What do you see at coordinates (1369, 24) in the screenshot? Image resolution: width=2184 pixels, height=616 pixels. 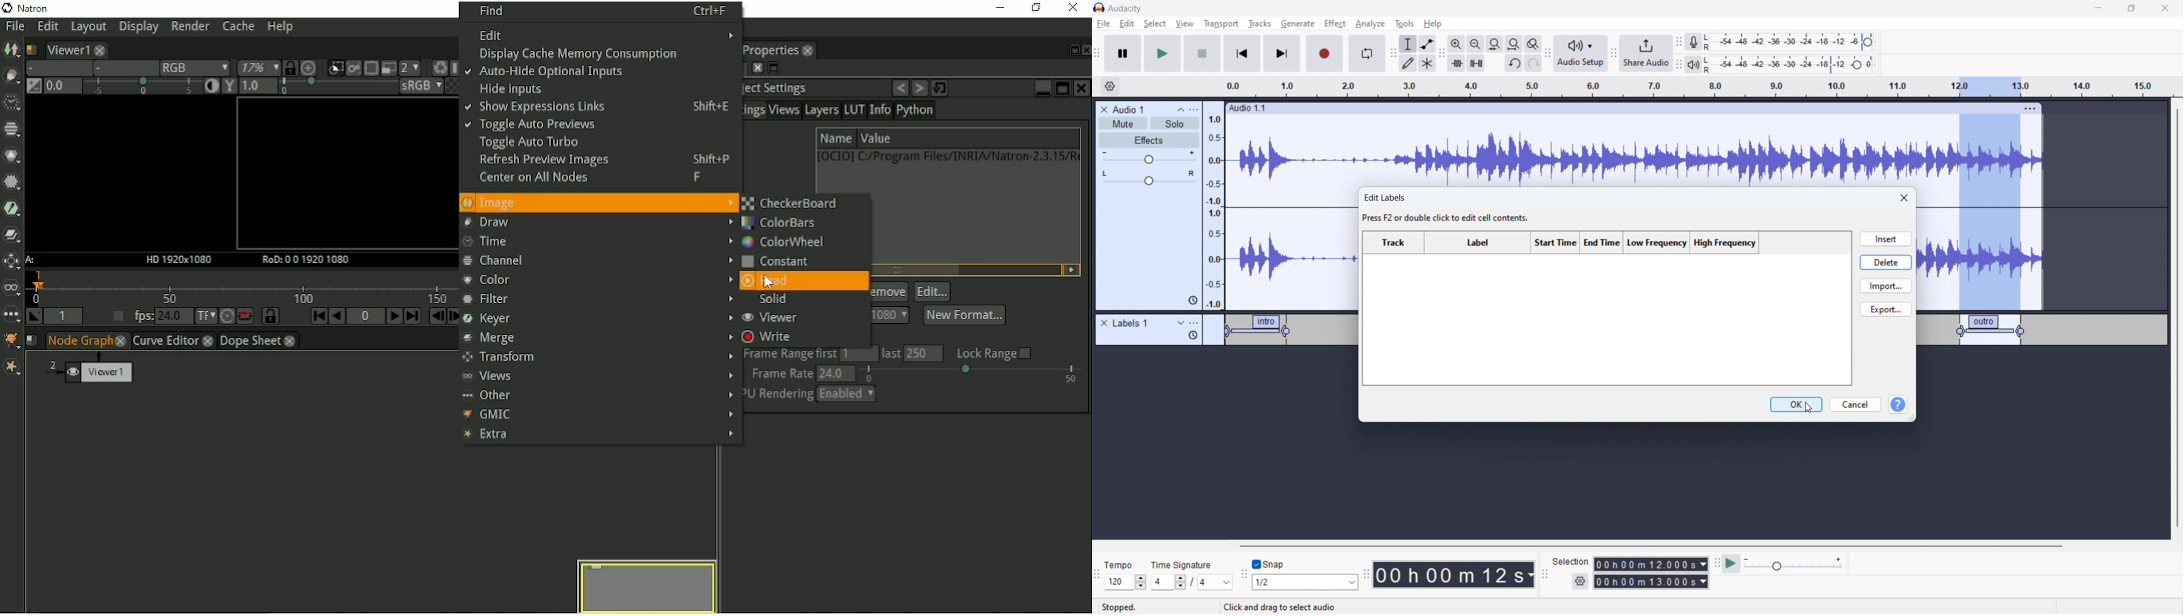 I see `analyze` at bounding box center [1369, 24].